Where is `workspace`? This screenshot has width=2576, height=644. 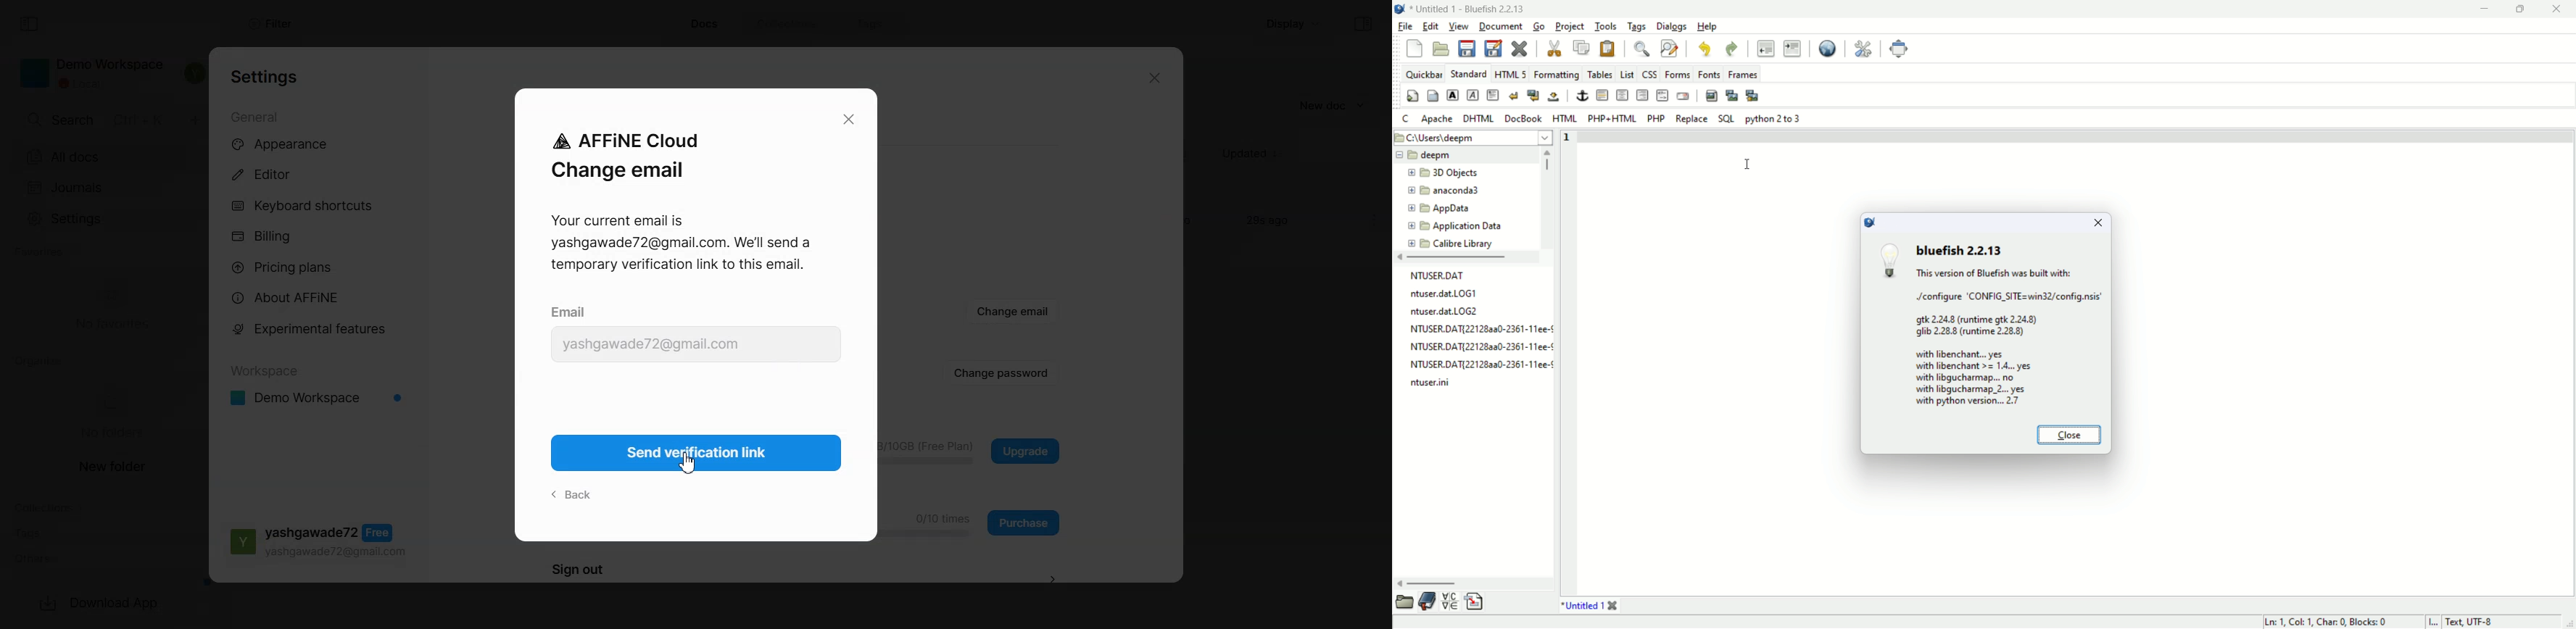
workspace is located at coordinates (265, 367).